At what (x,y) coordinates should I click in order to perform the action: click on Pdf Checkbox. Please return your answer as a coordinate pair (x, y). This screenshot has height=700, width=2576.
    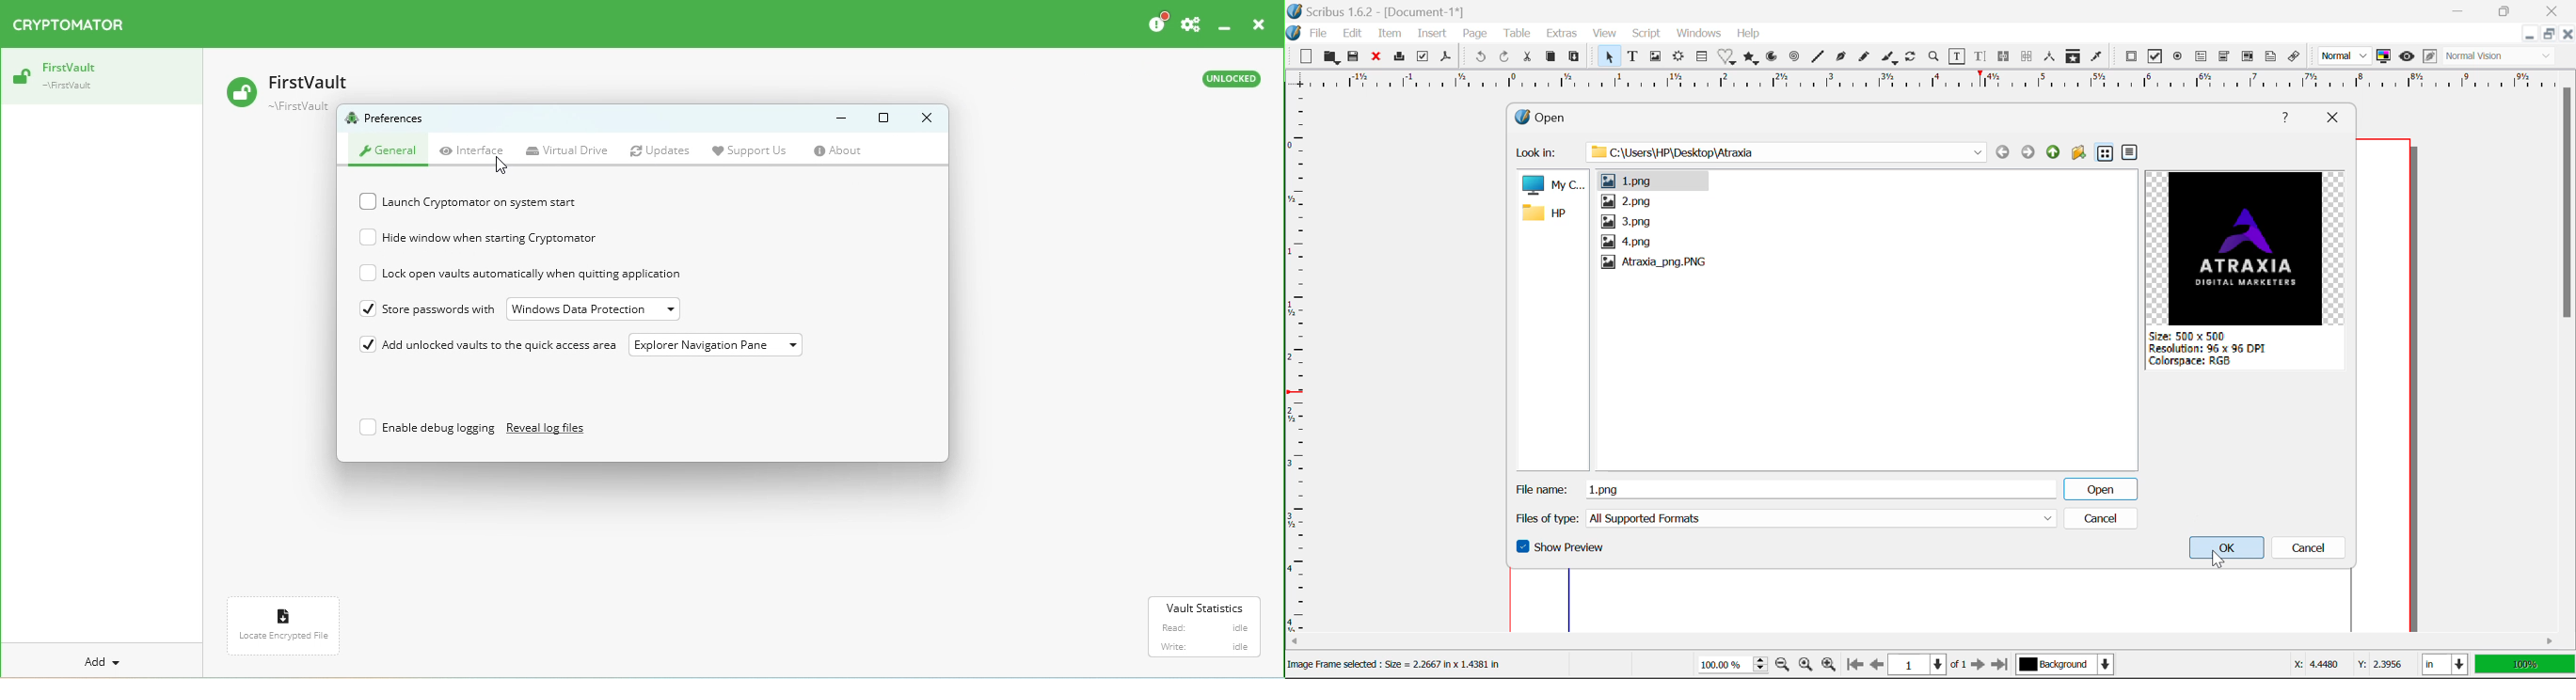
    Looking at the image, I should click on (2157, 58).